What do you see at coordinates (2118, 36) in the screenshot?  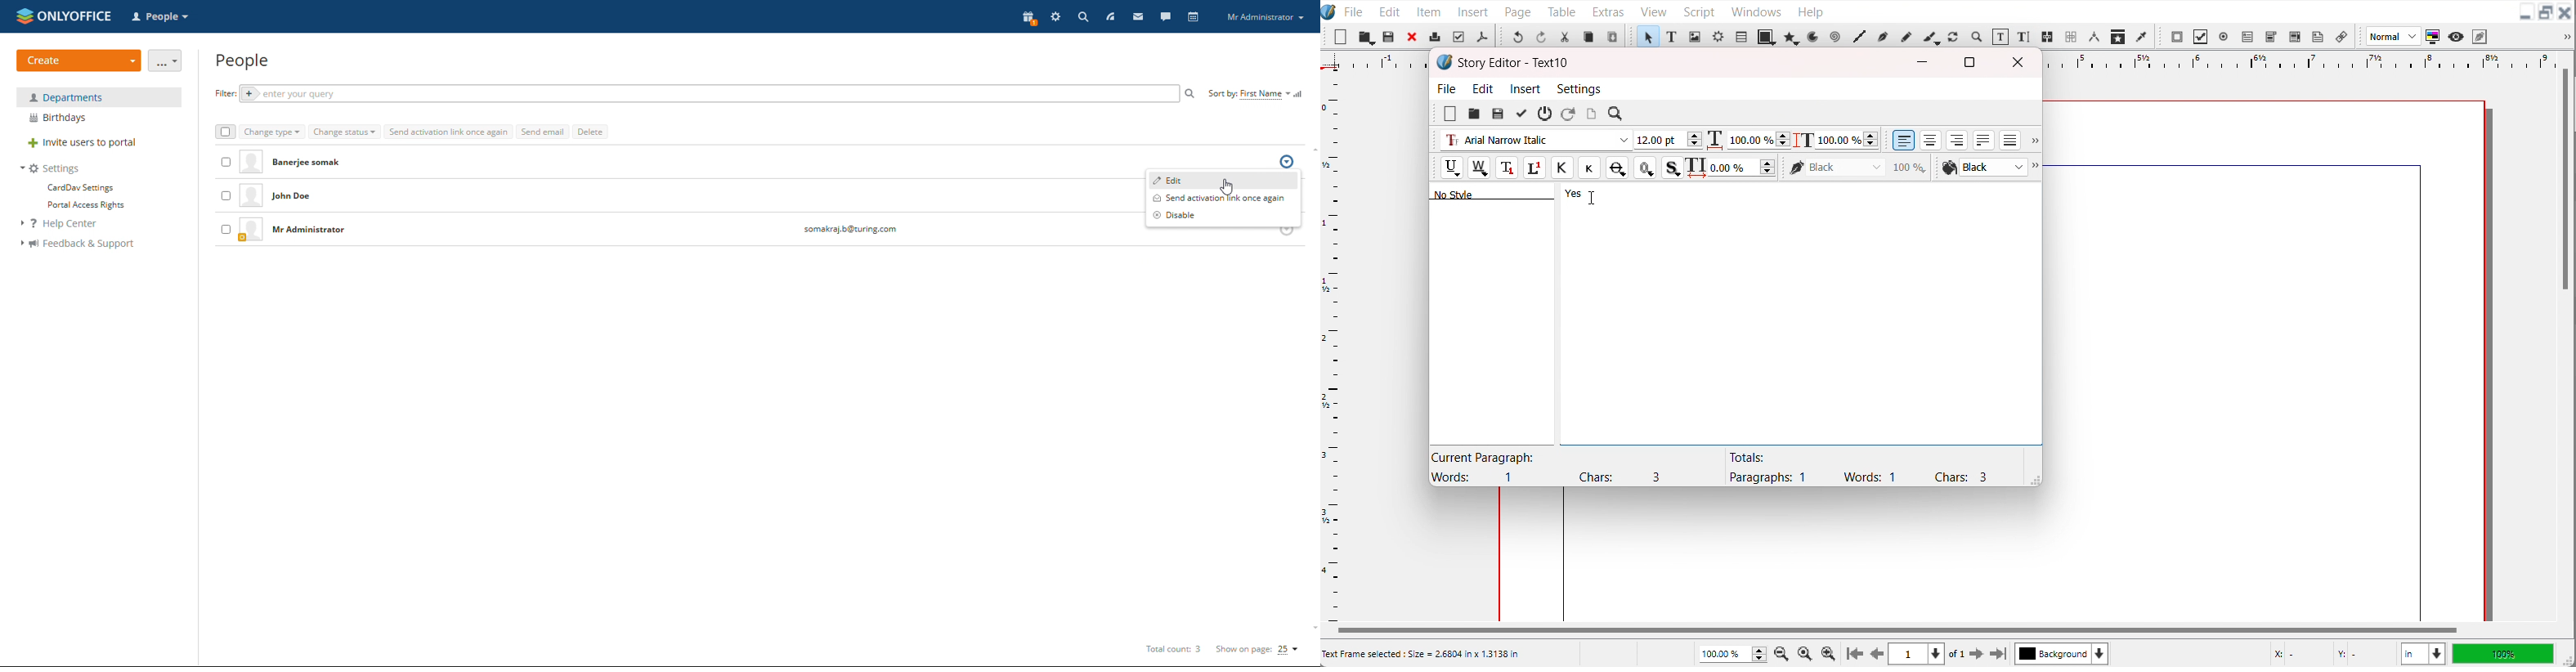 I see `Copy item Properties` at bounding box center [2118, 36].